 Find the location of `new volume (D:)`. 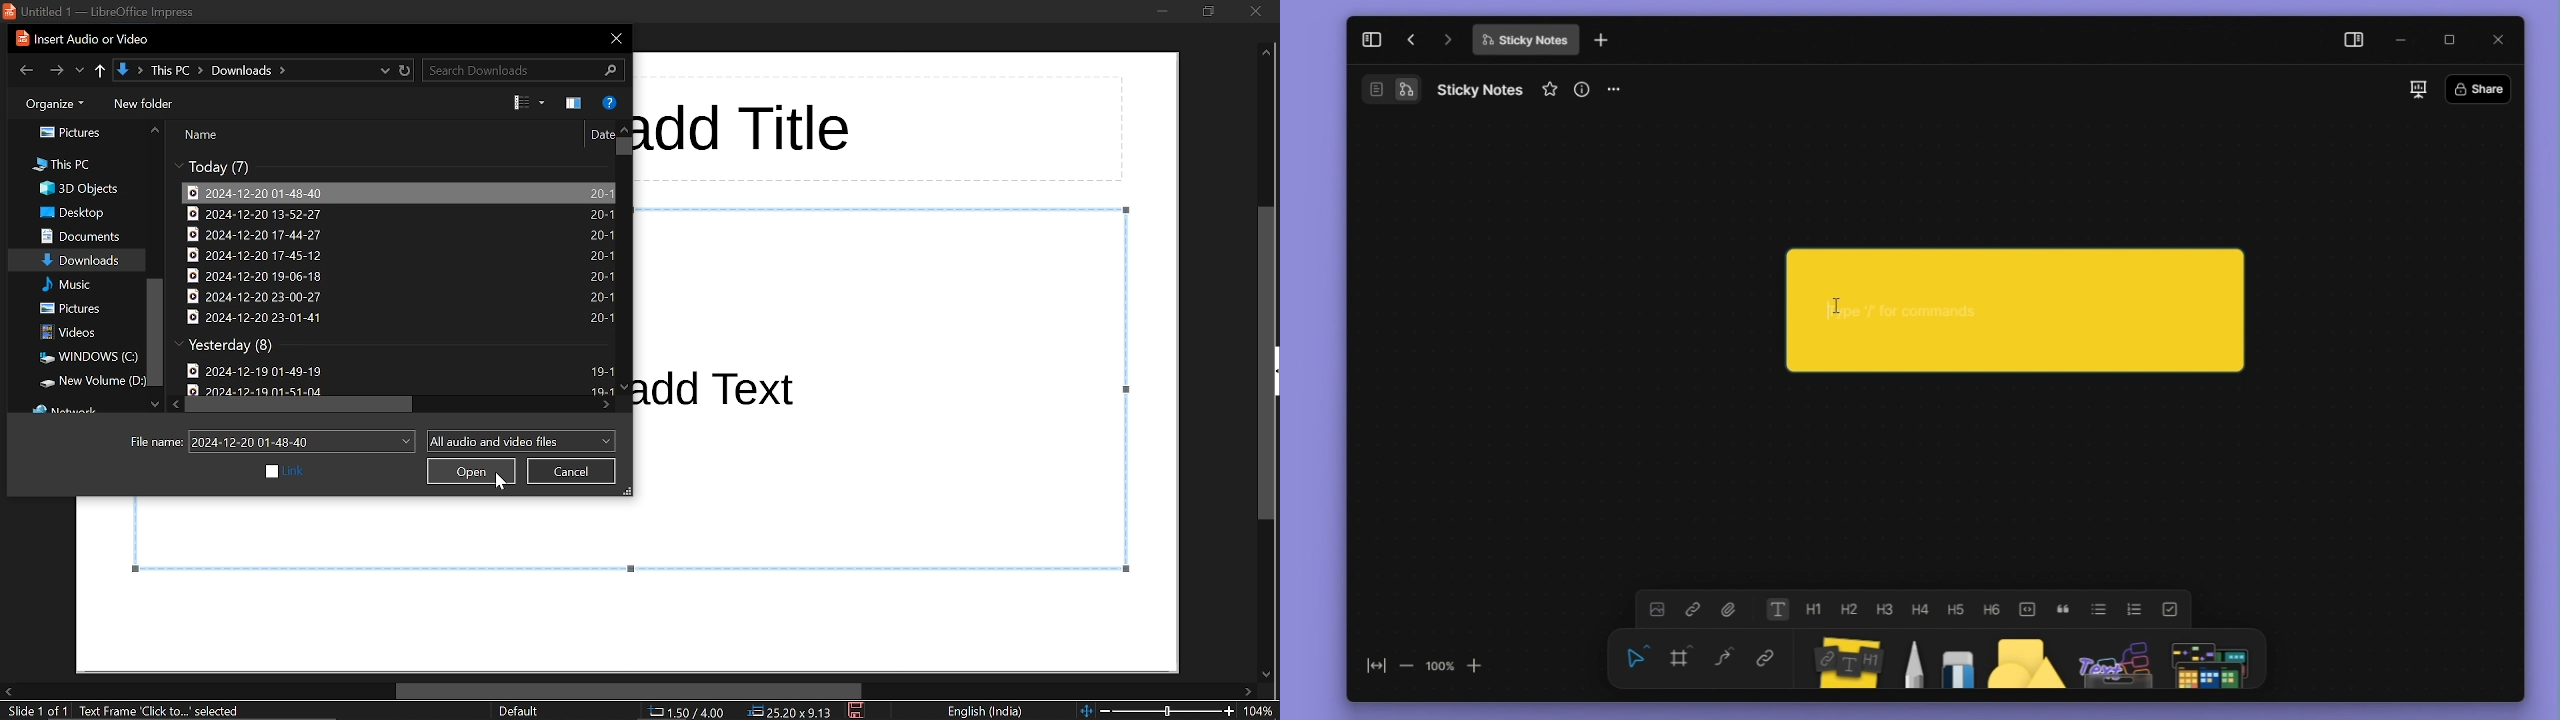

new volume (D:) is located at coordinates (87, 382).